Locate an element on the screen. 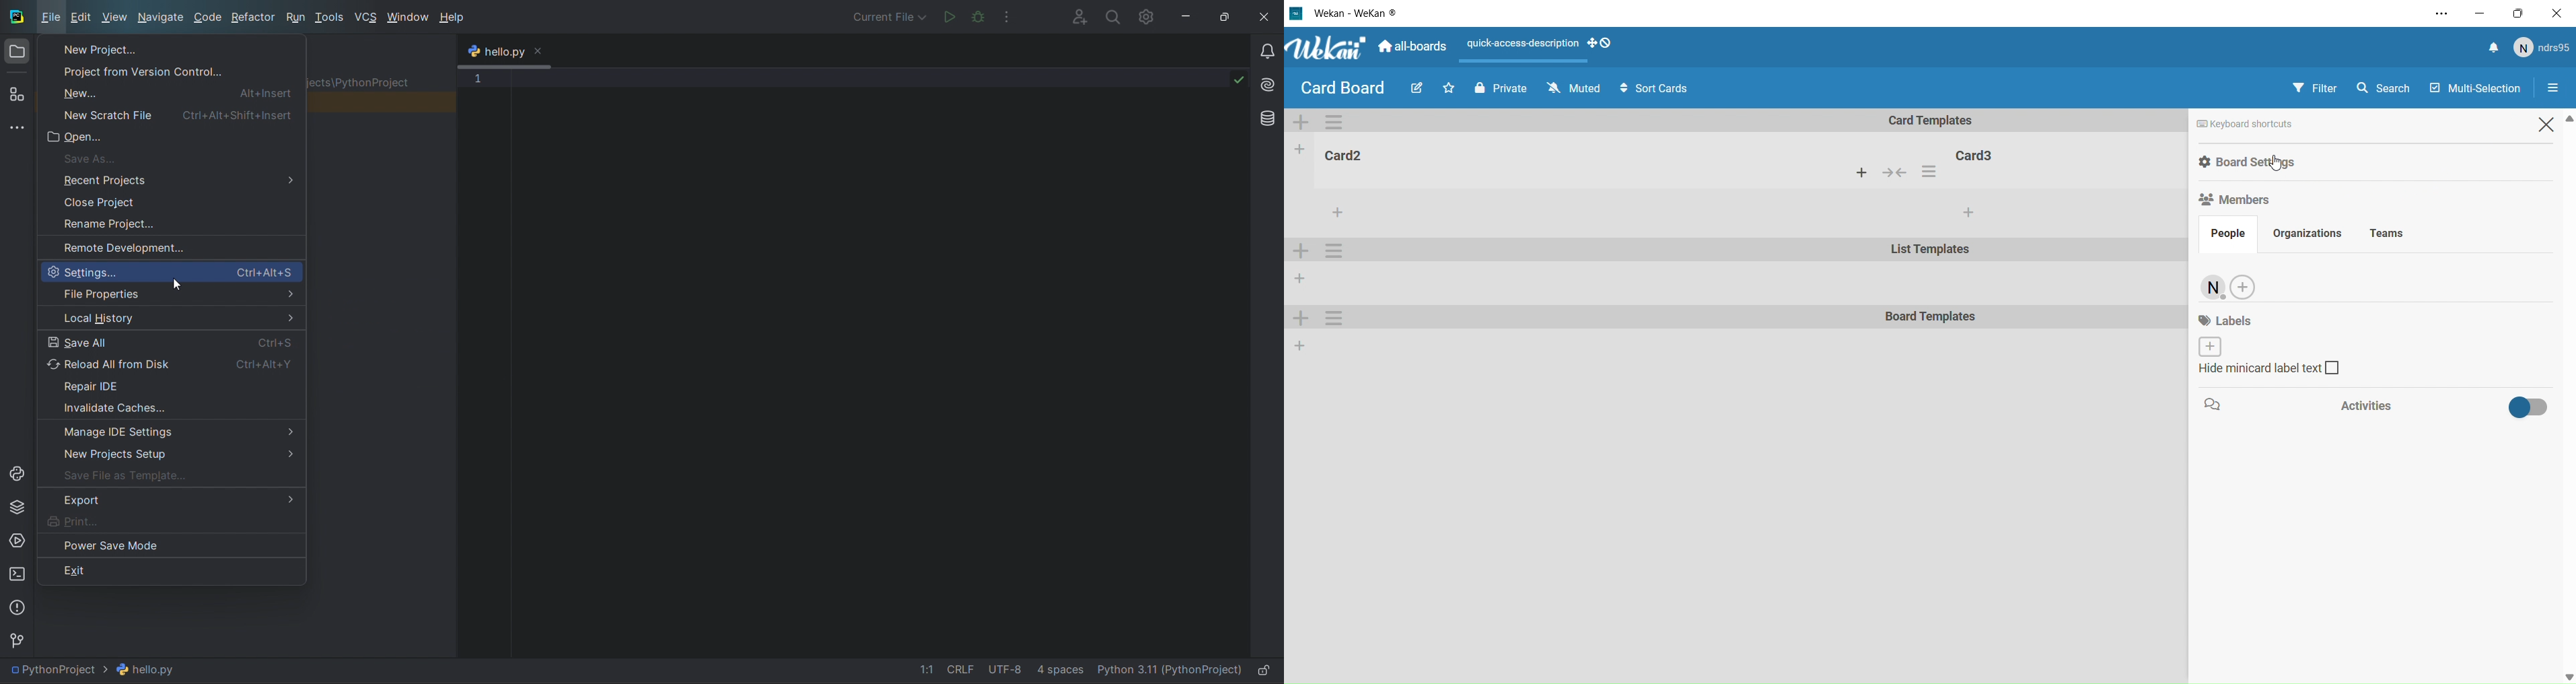   is located at coordinates (1333, 252).